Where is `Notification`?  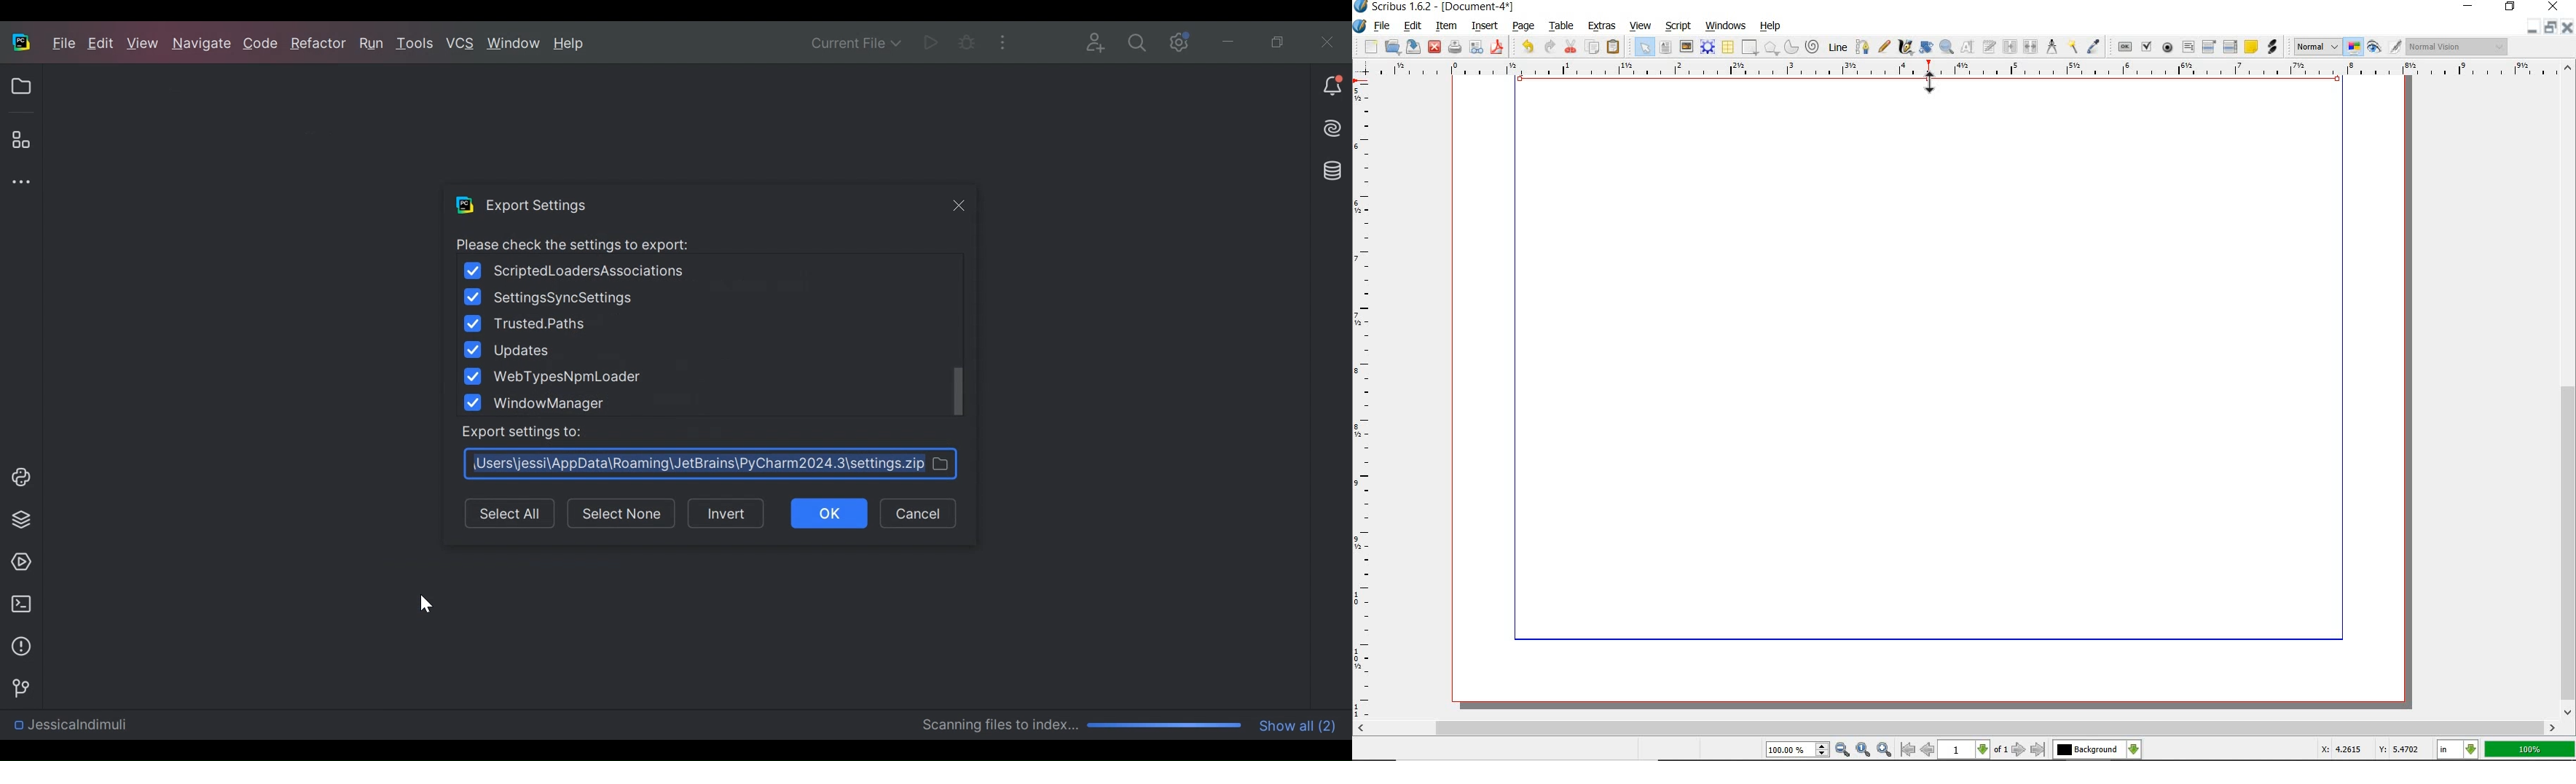 Notification is located at coordinates (1332, 86).